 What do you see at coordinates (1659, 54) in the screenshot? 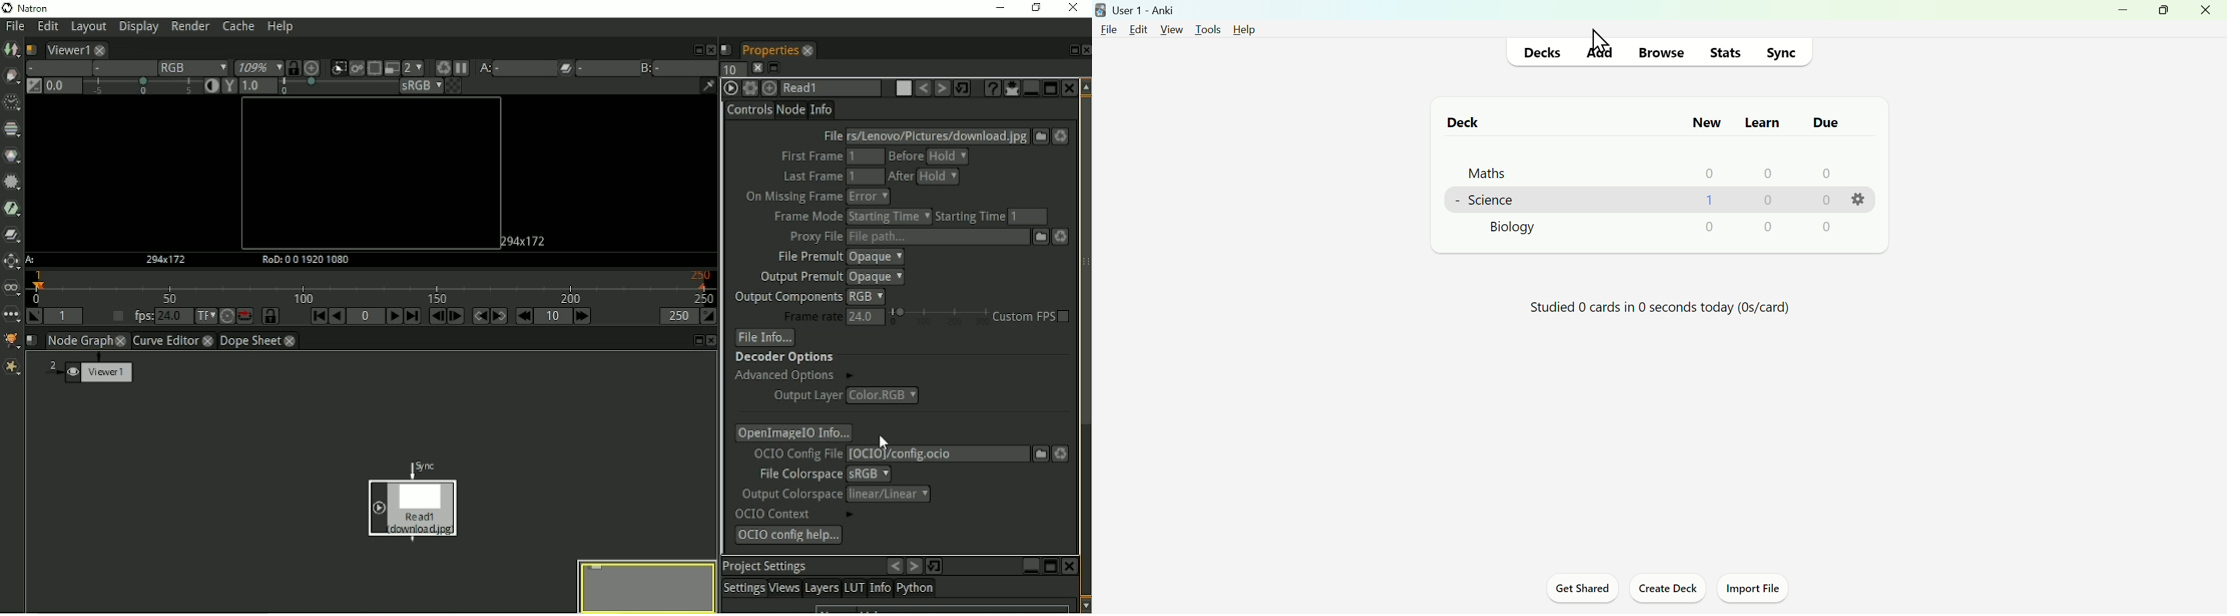
I see `Browse` at bounding box center [1659, 54].